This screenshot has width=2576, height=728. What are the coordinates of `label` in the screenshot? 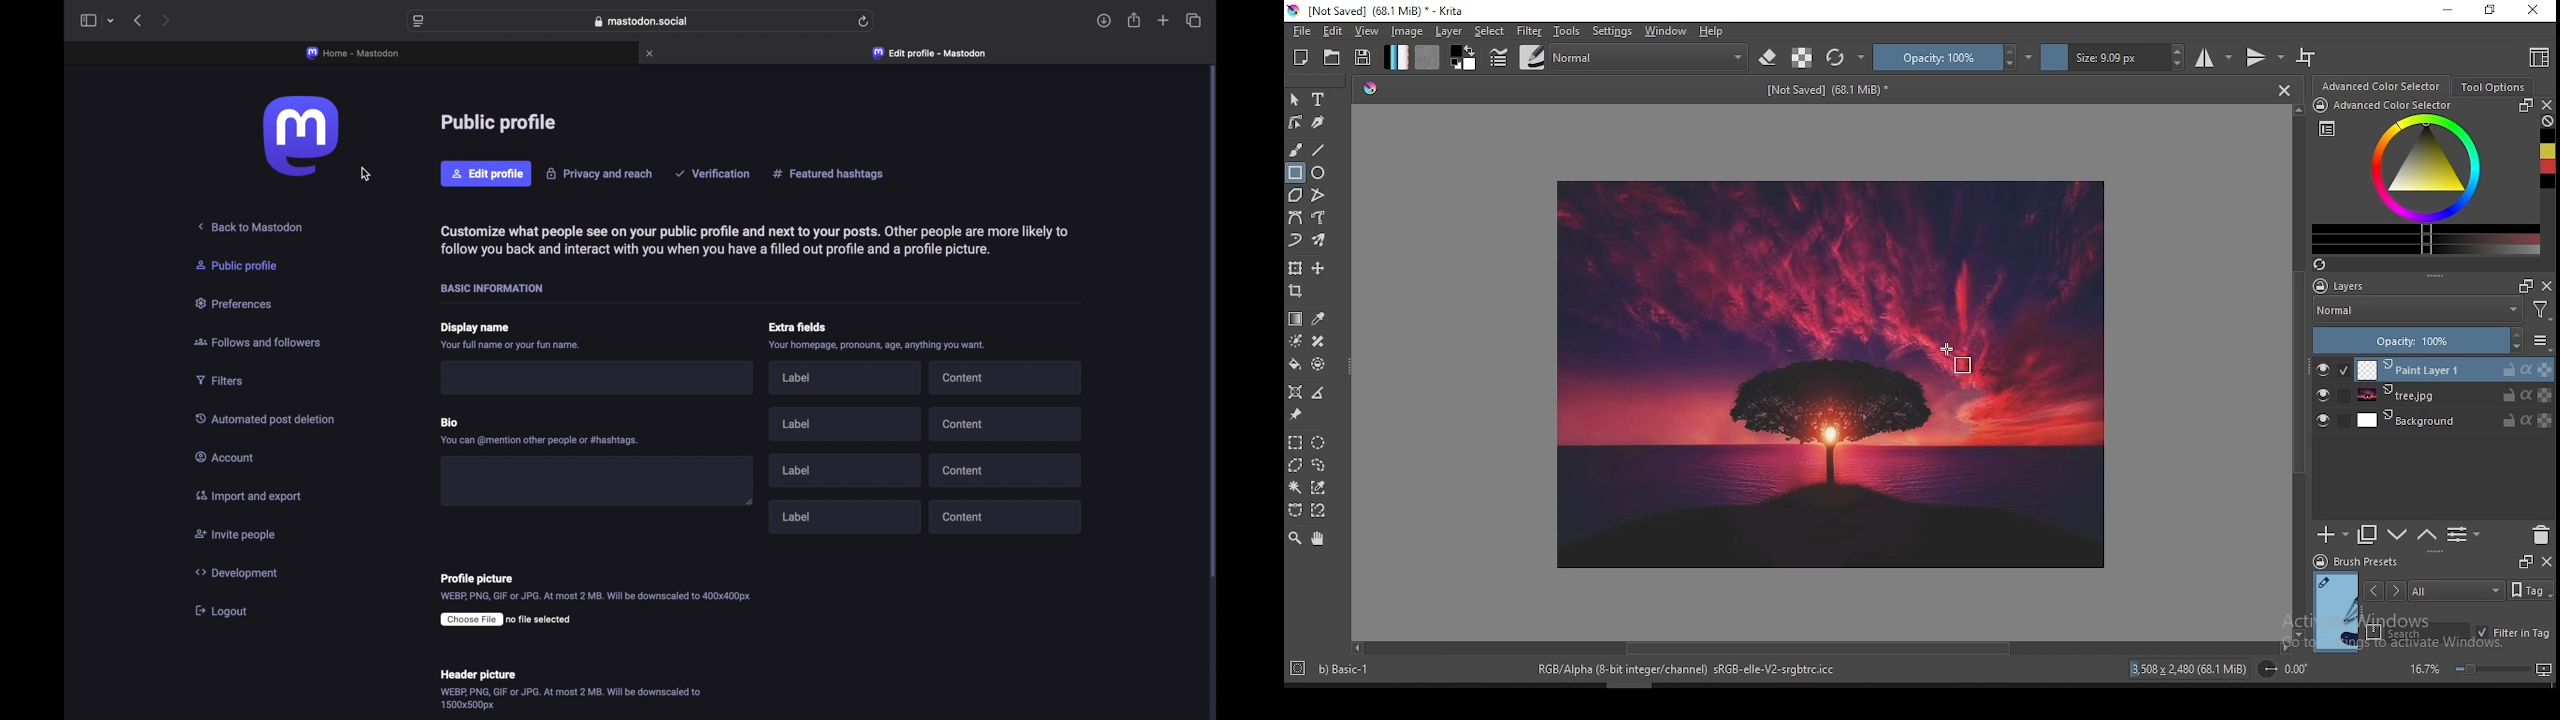 It's located at (844, 377).